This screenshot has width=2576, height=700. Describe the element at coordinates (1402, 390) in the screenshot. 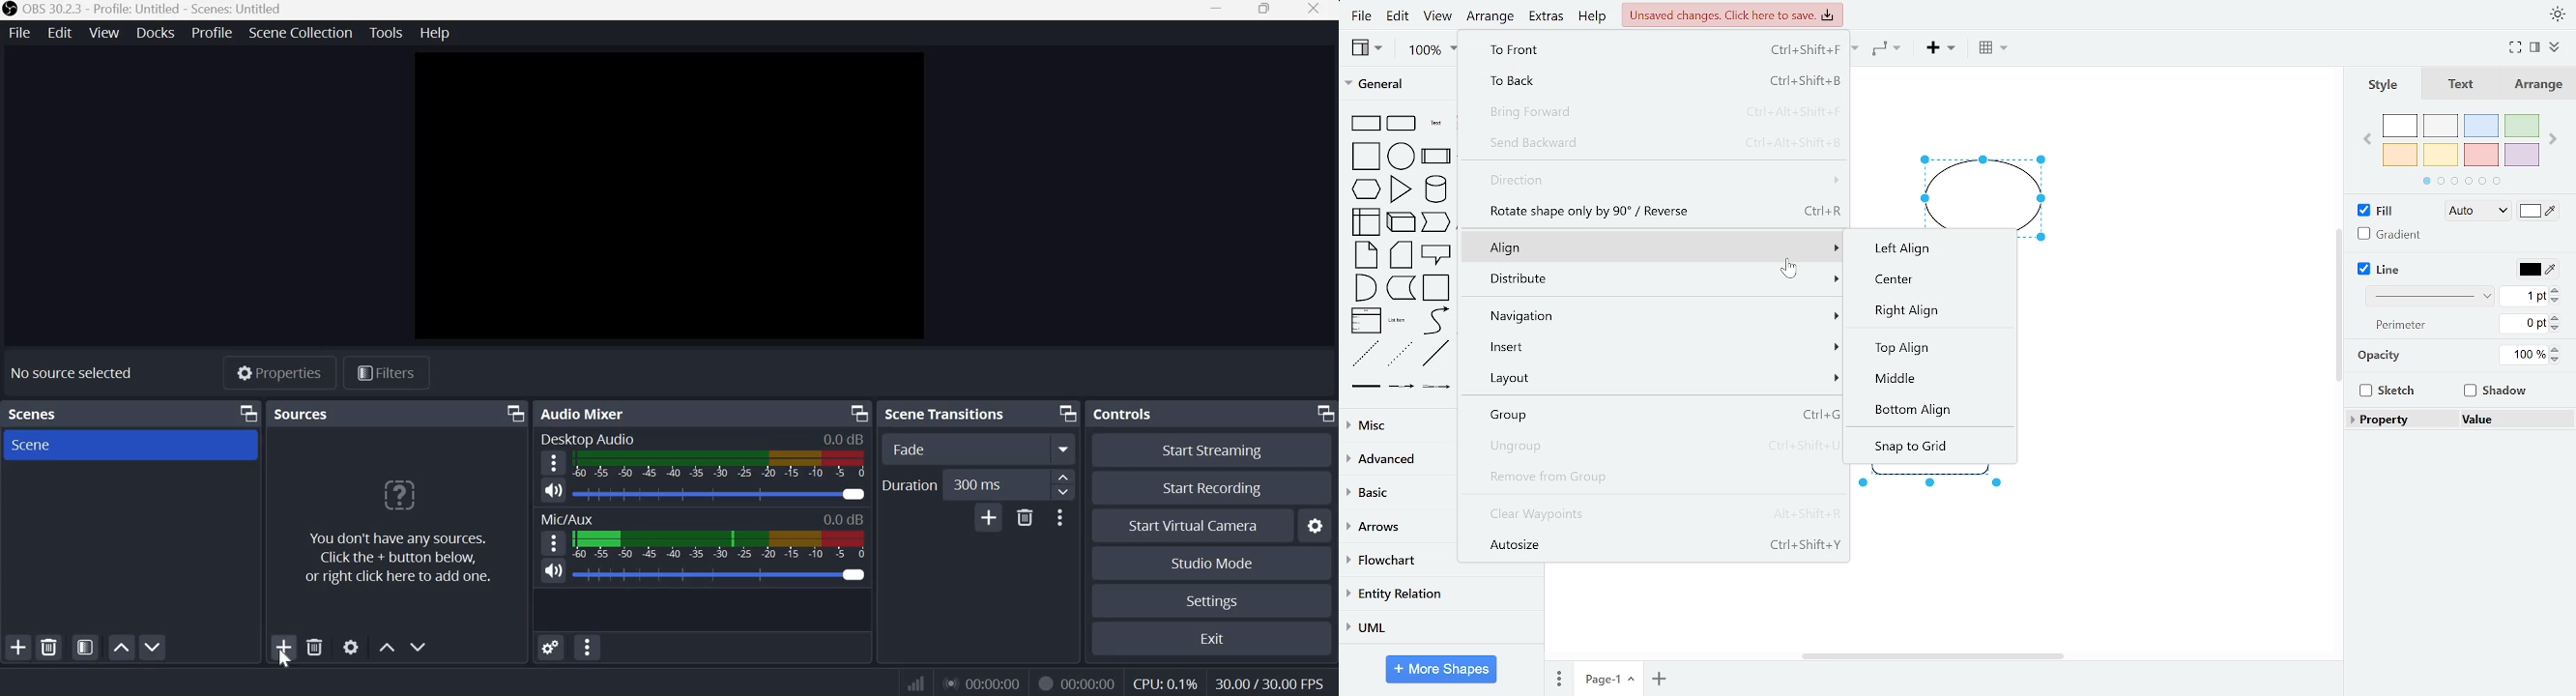

I see `Connector with label` at that location.